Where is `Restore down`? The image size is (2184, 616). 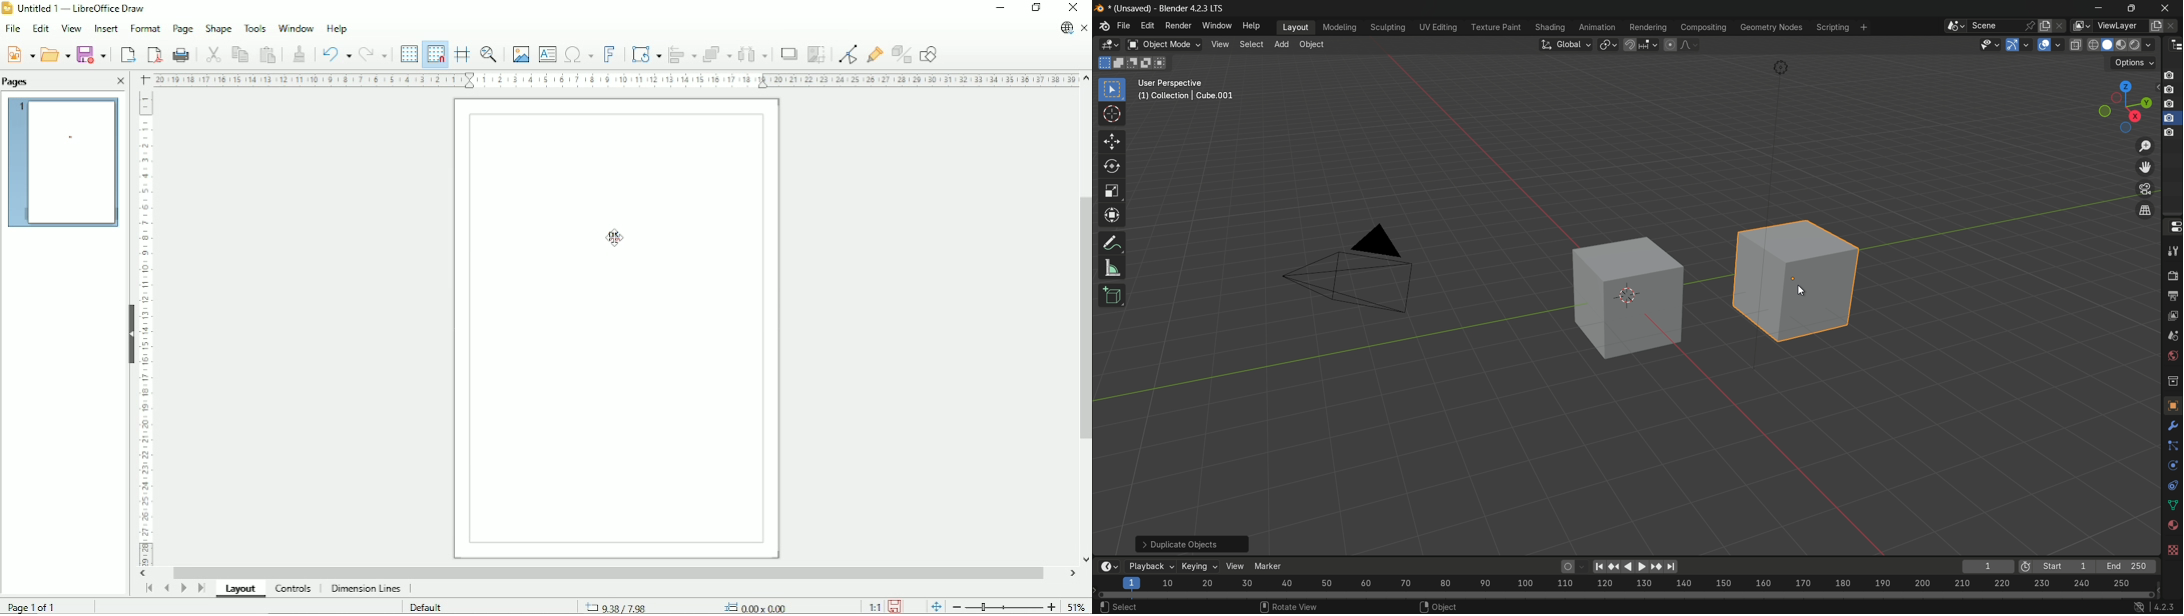
Restore down is located at coordinates (1036, 7).